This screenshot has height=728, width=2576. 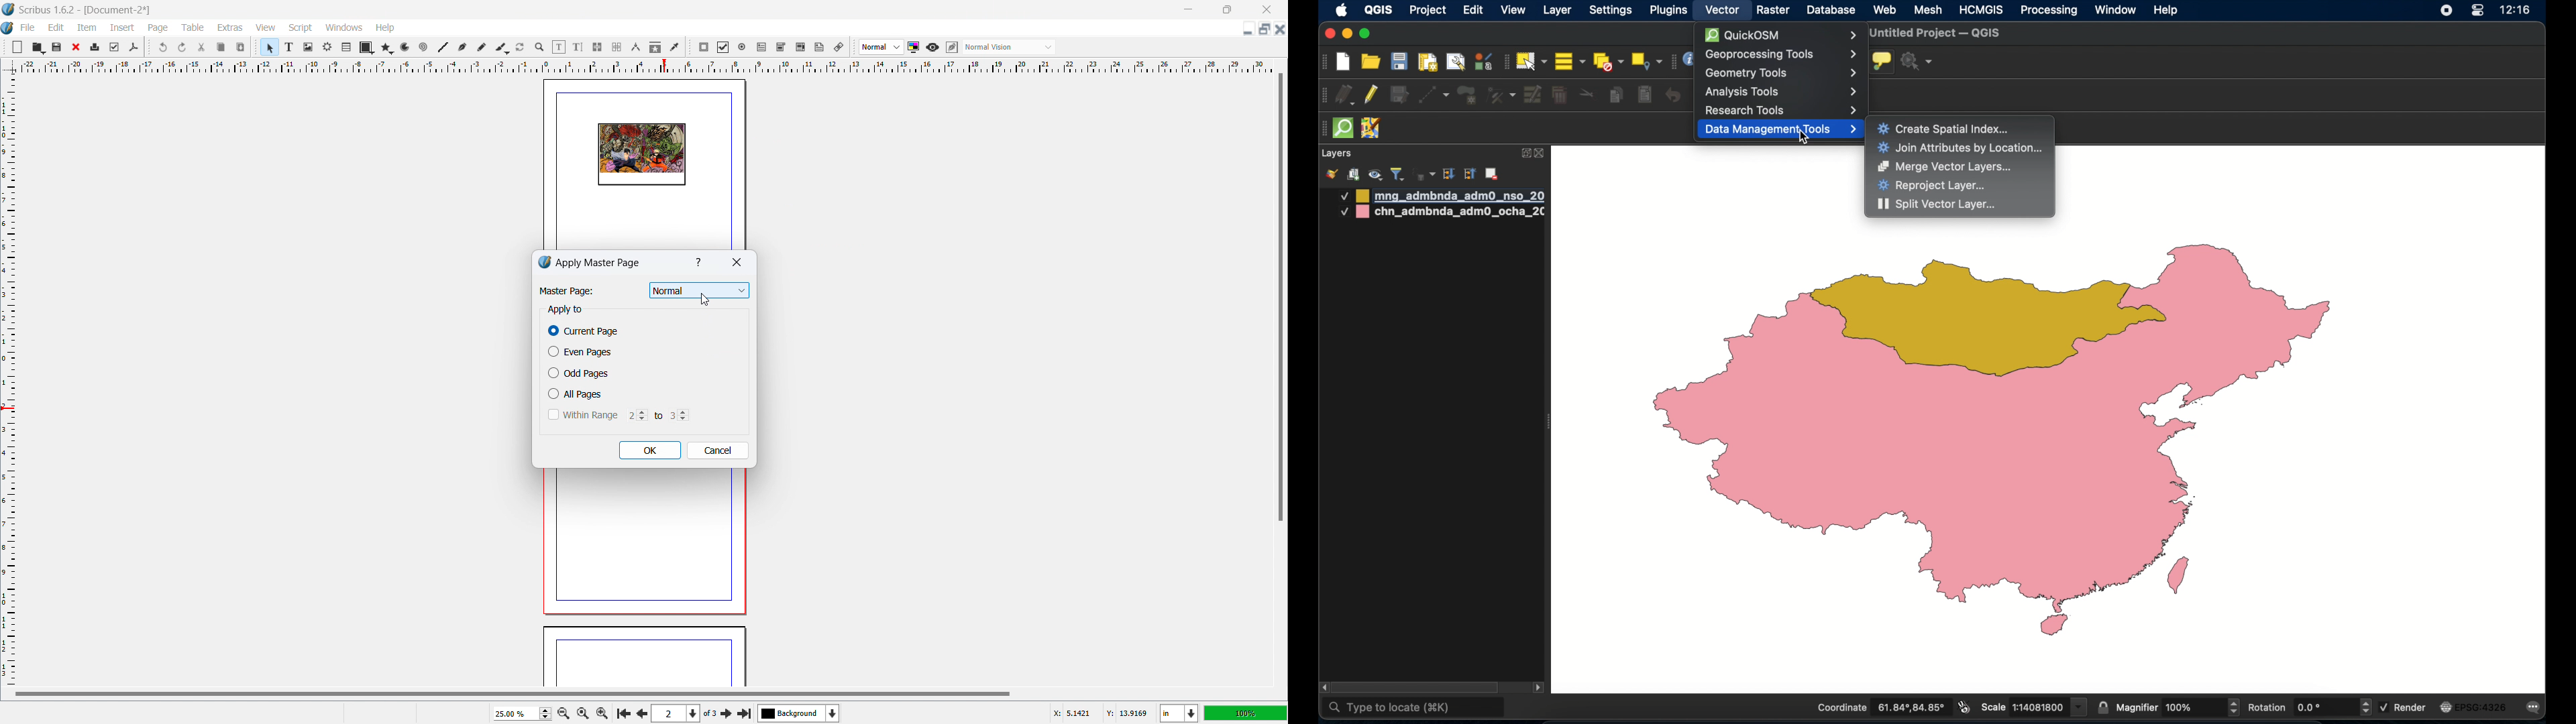 What do you see at coordinates (1723, 10) in the screenshot?
I see `vector` at bounding box center [1723, 10].